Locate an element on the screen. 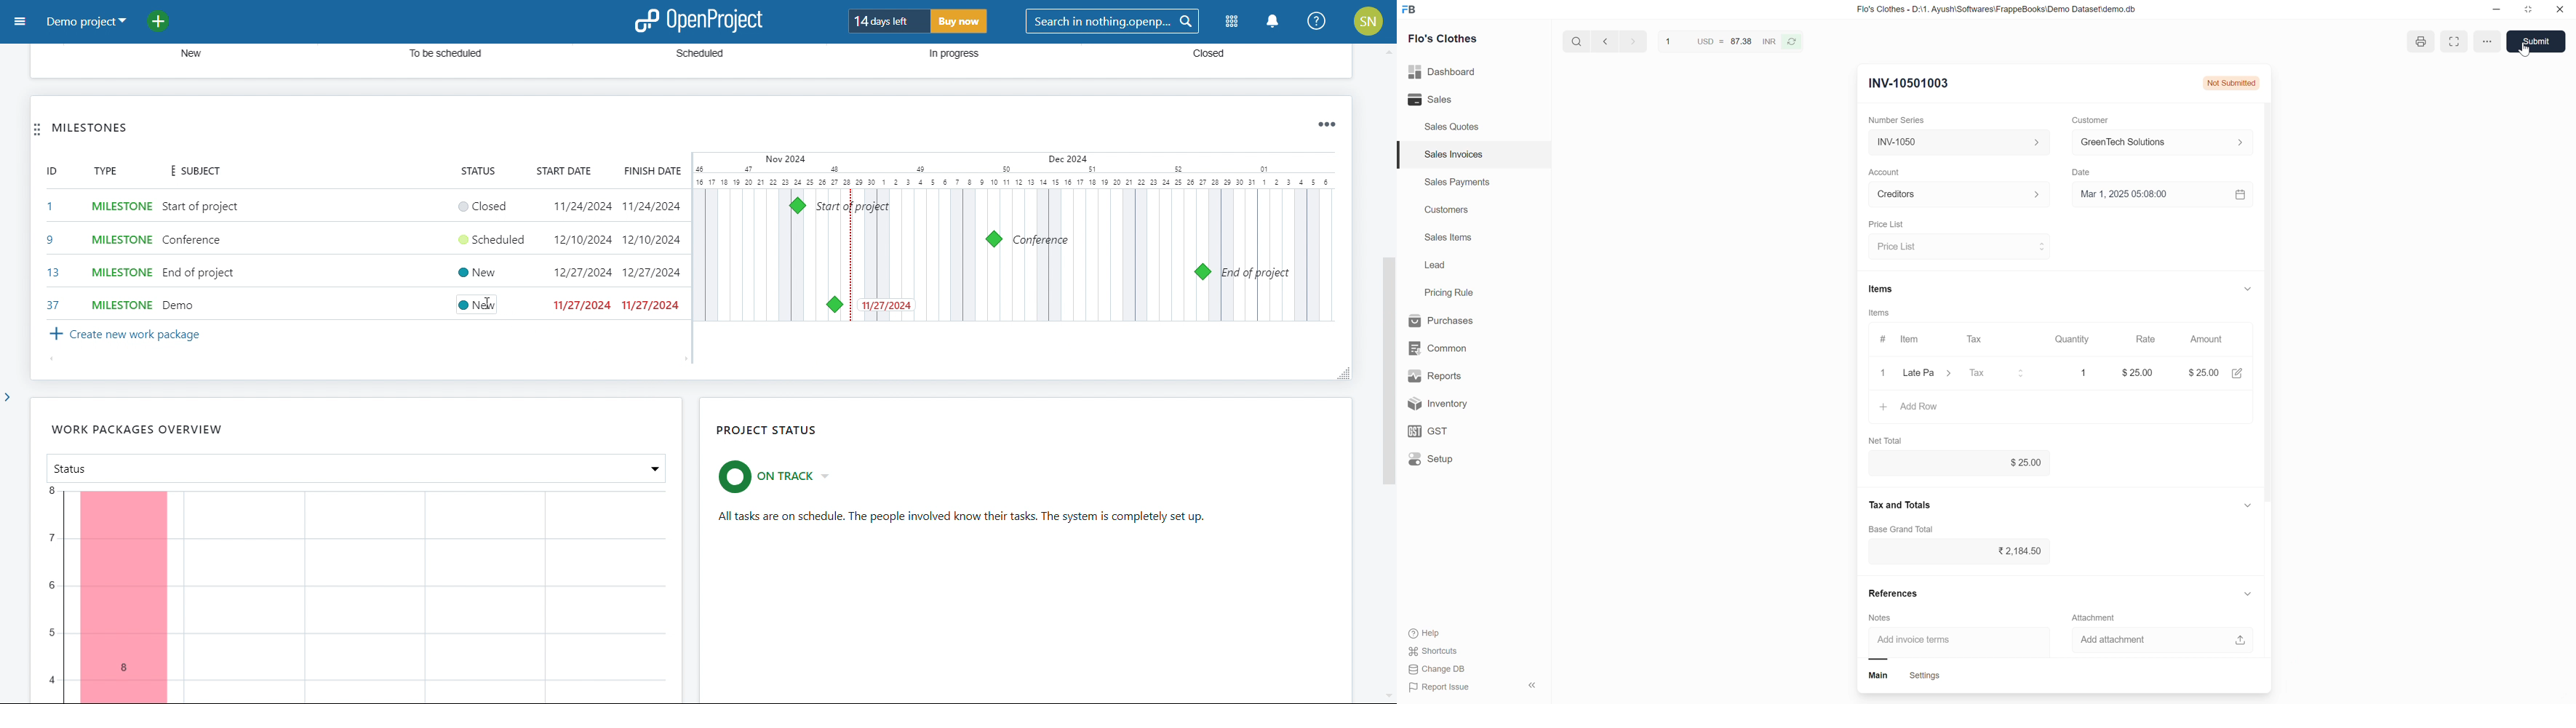  resize  is located at coordinates (2533, 12).